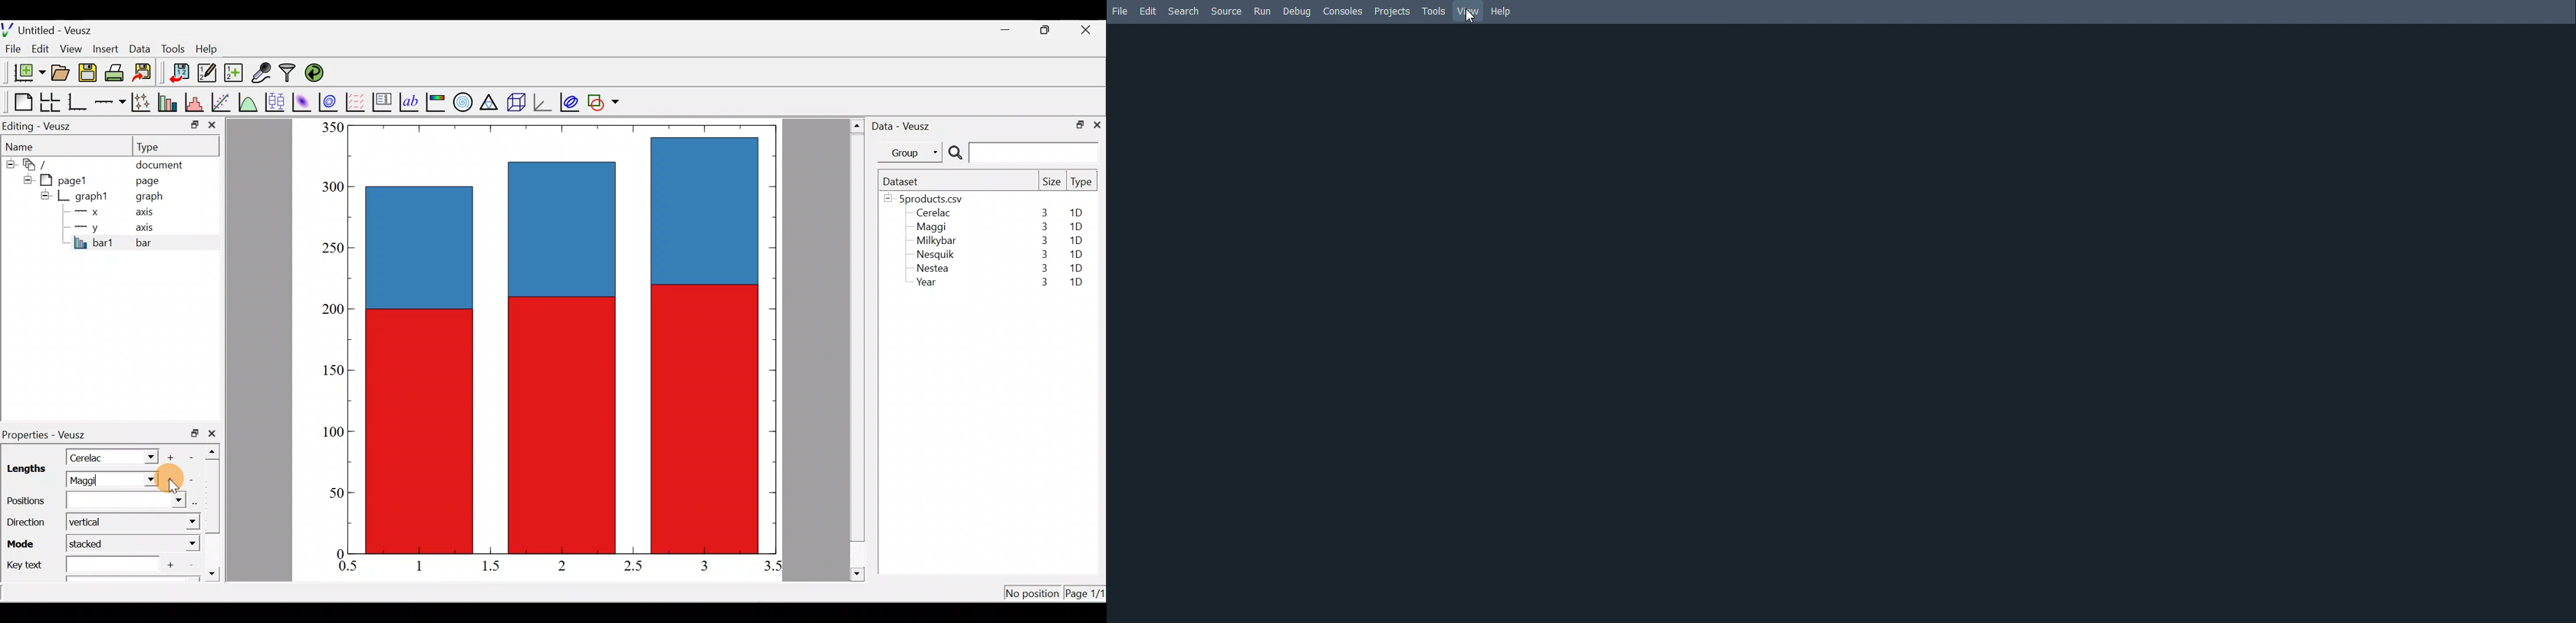 This screenshot has height=644, width=2576. I want to click on Mode, so click(24, 542).